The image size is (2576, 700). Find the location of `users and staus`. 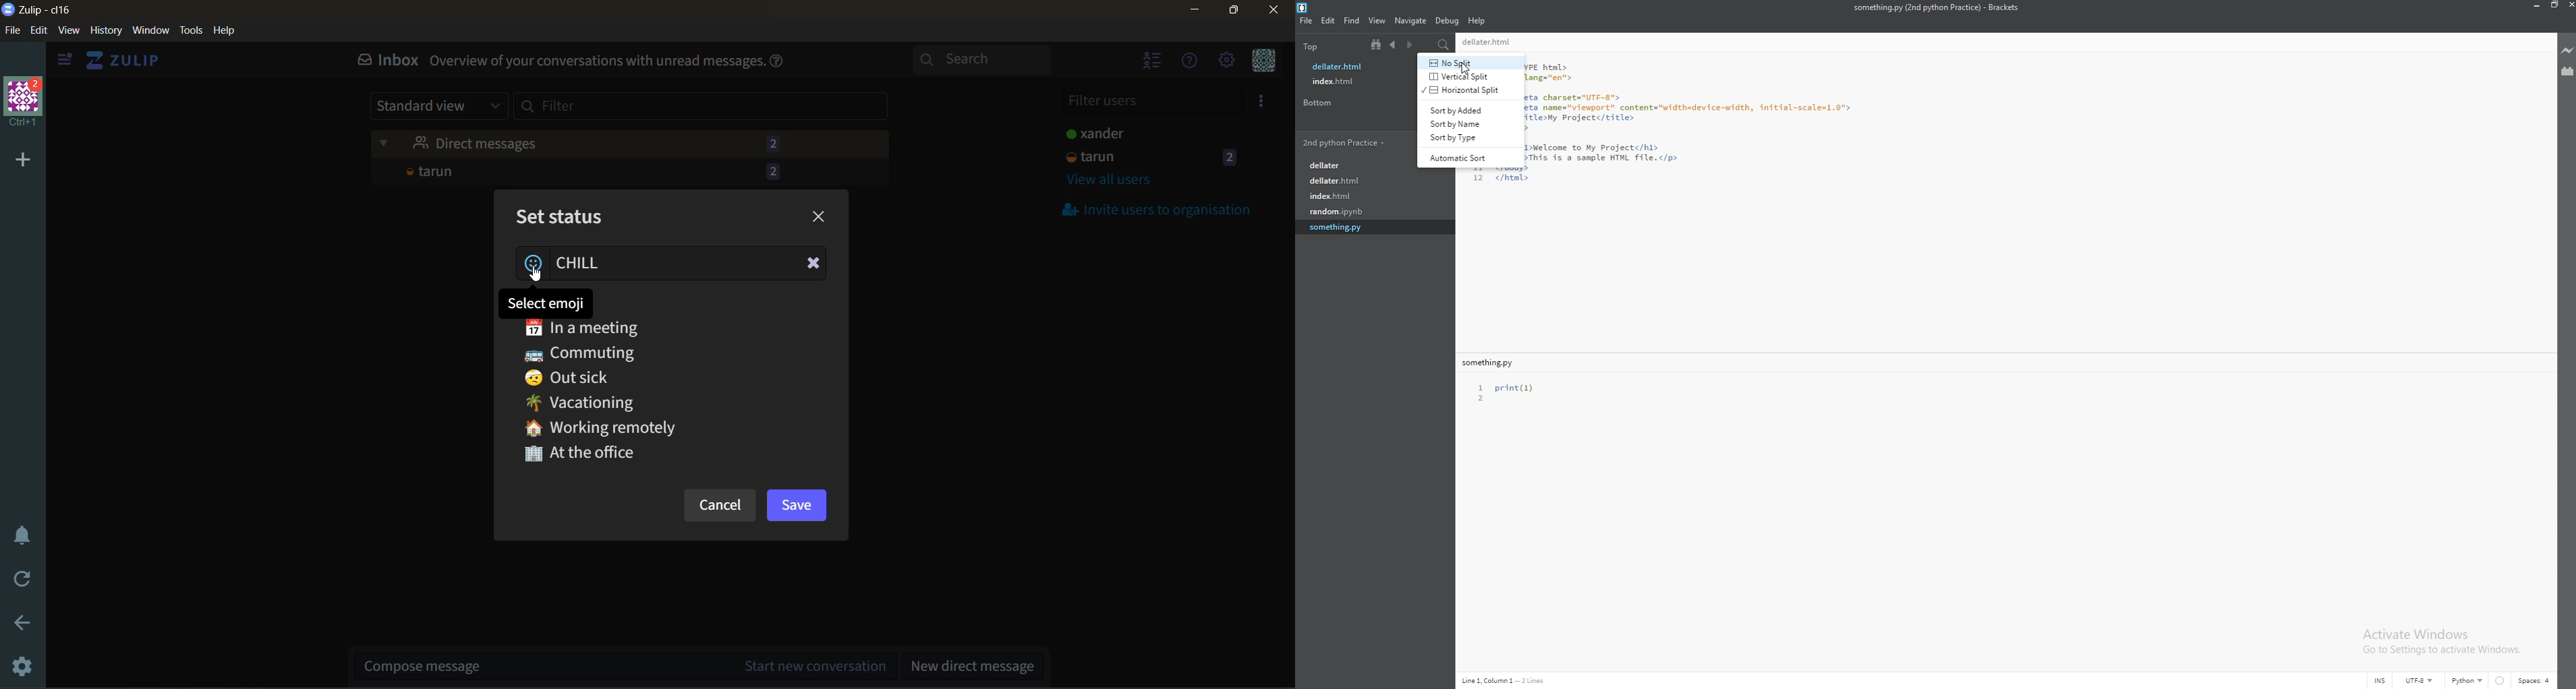

users and staus is located at coordinates (1157, 132).